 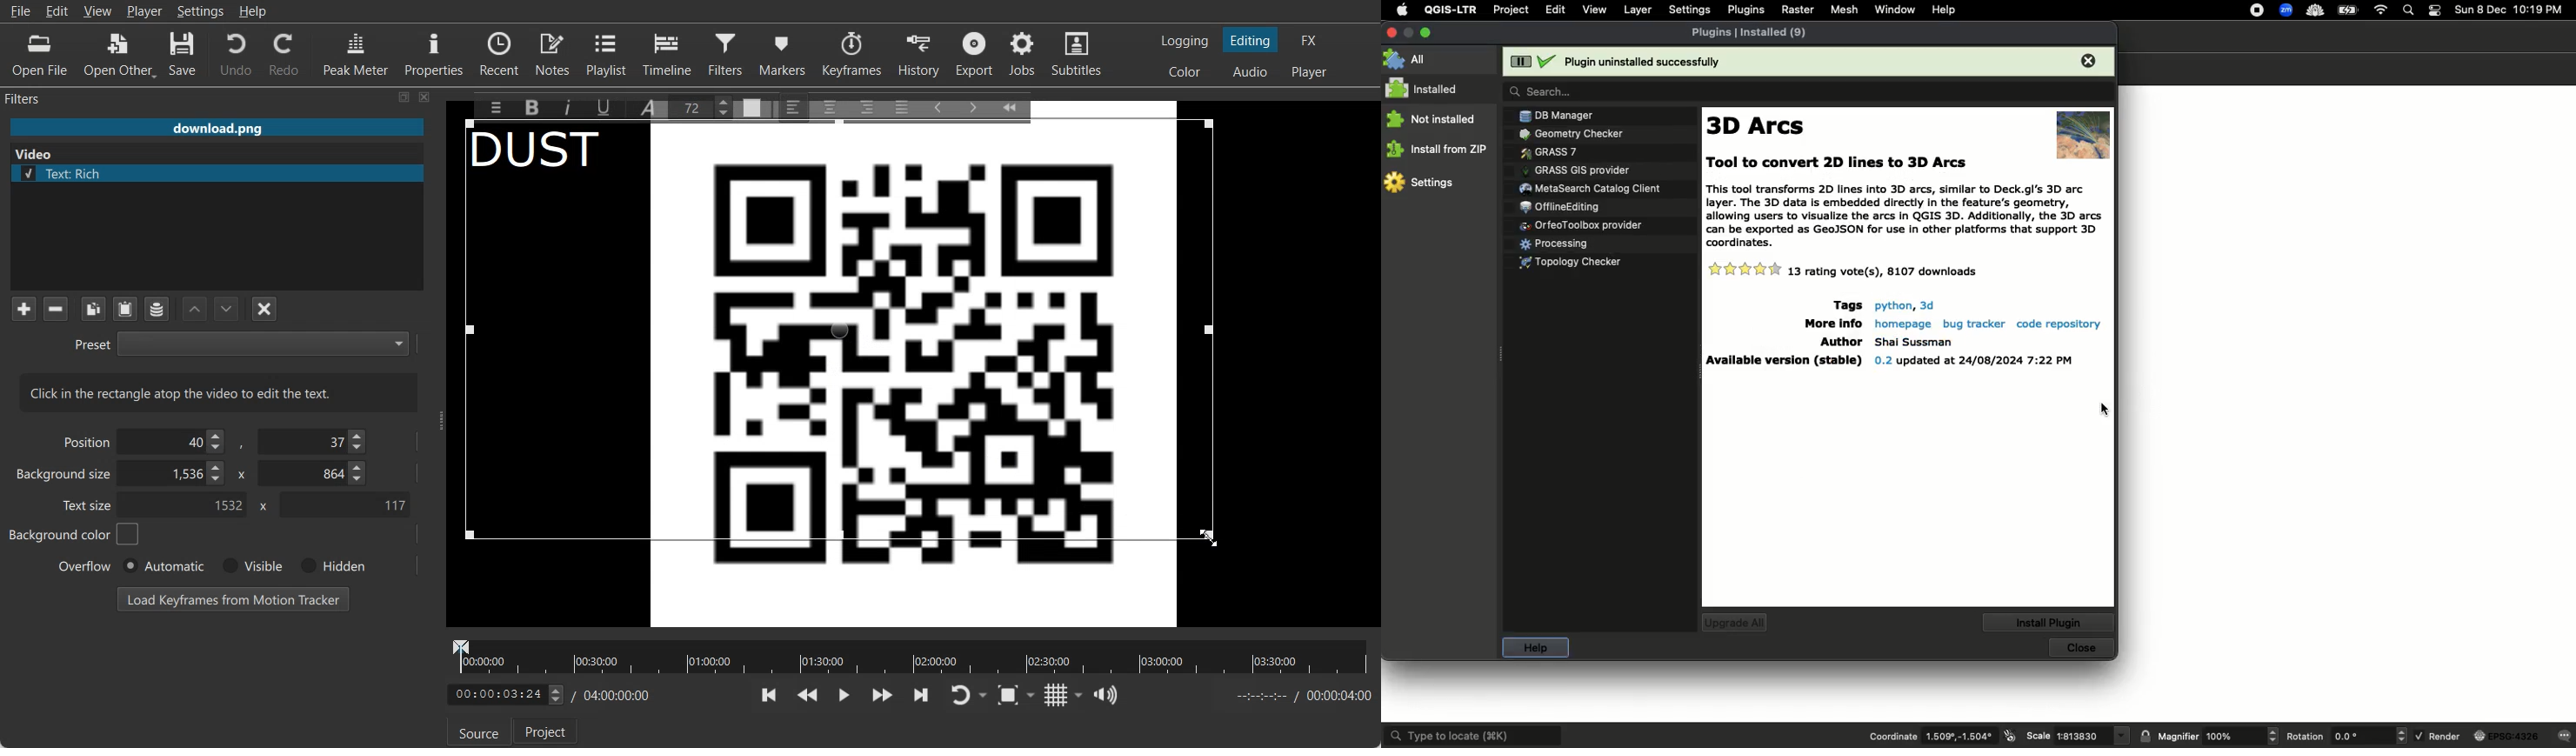 I want to click on Preset, so click(x=241, y=343).